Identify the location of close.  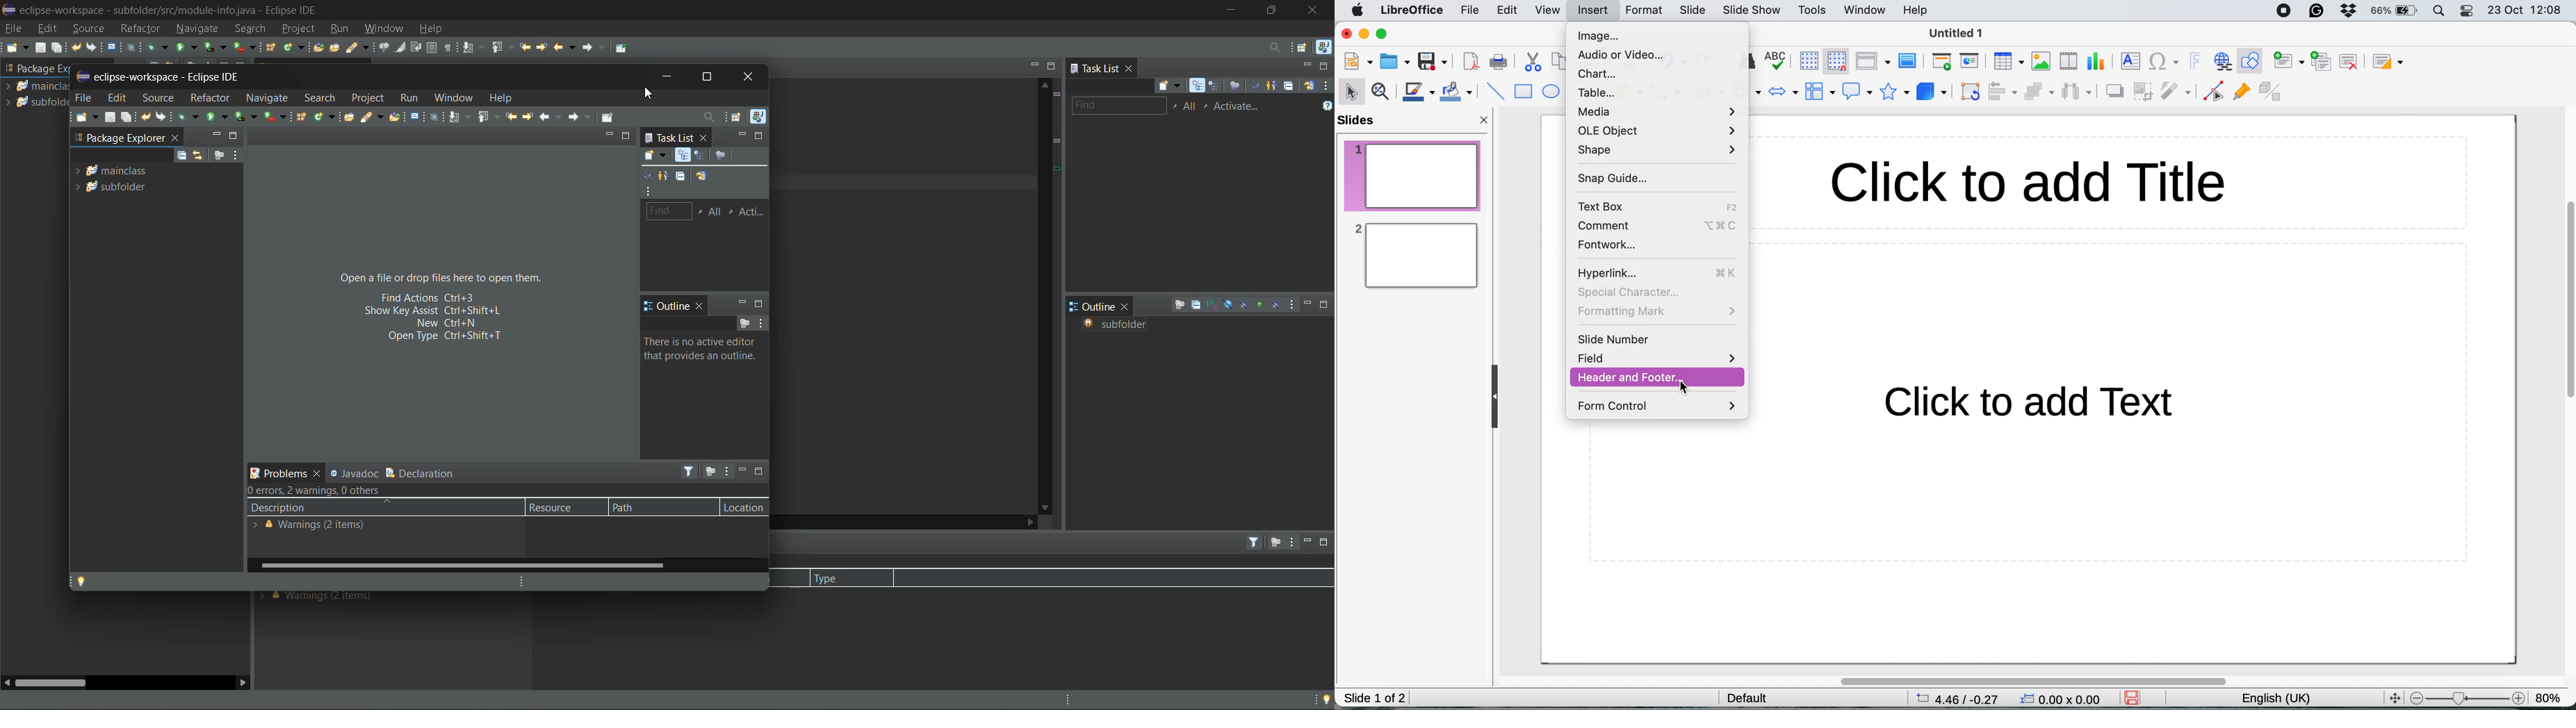
(1485, 123).